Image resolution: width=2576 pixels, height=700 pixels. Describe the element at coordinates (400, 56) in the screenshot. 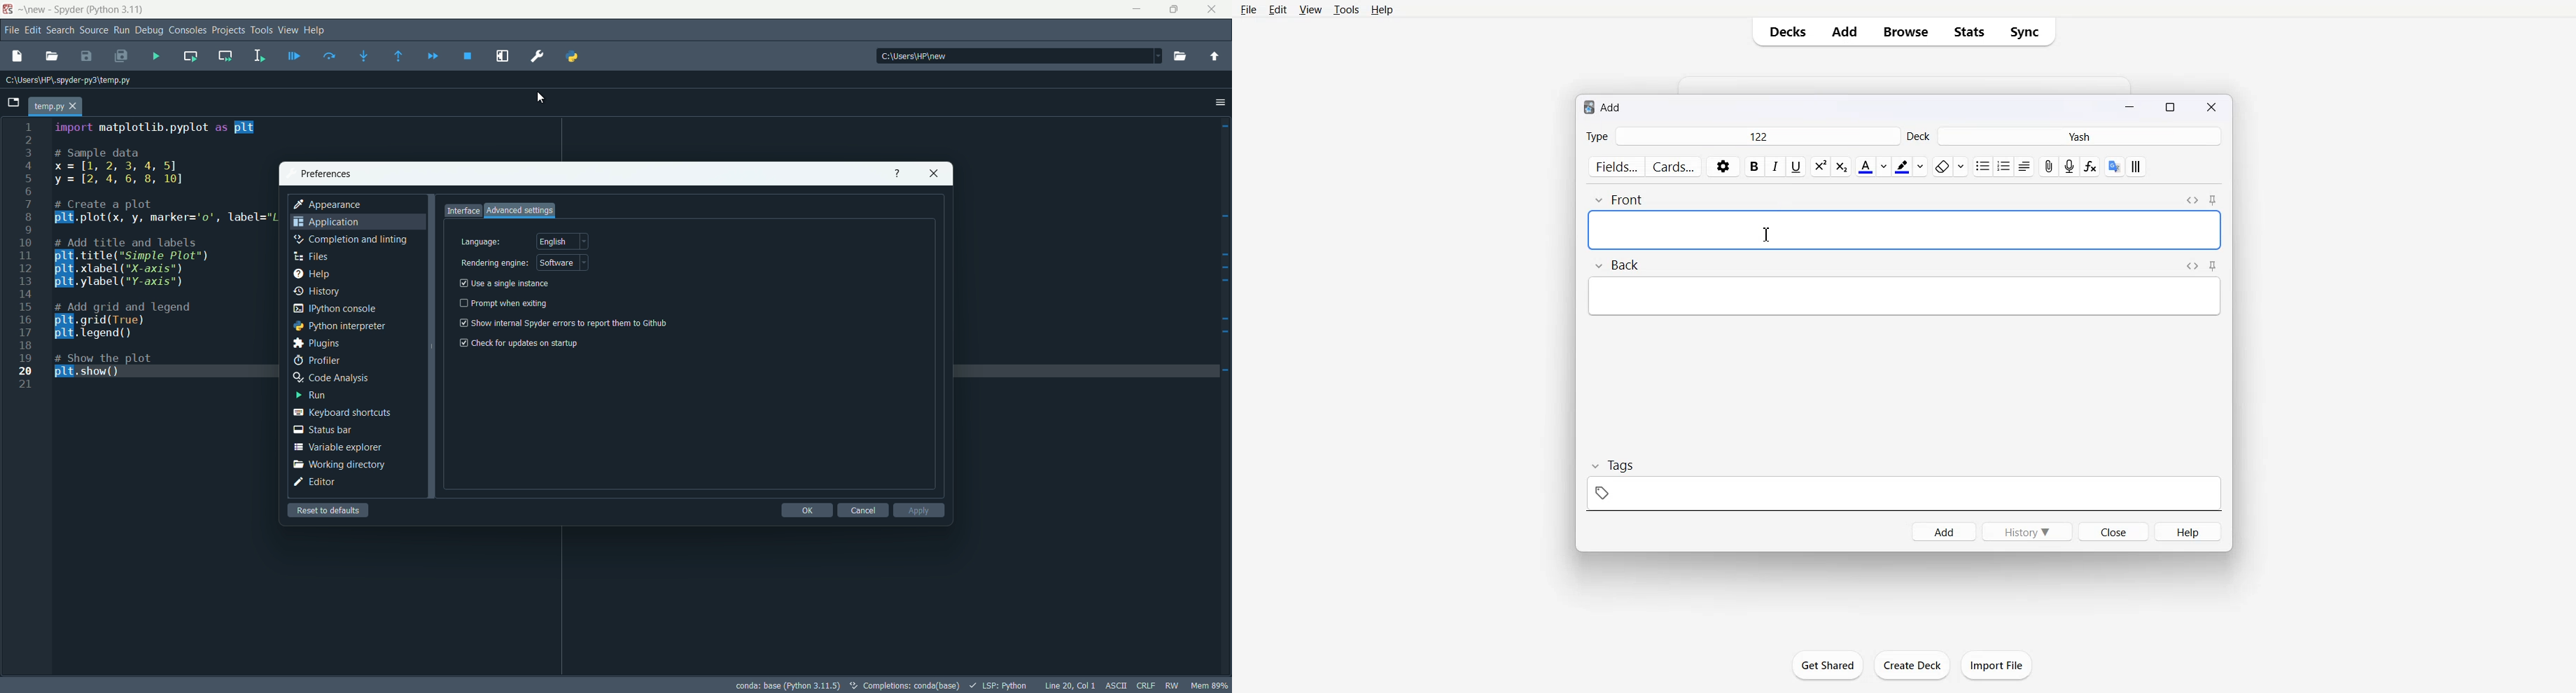

I see `execute until function` at that location.